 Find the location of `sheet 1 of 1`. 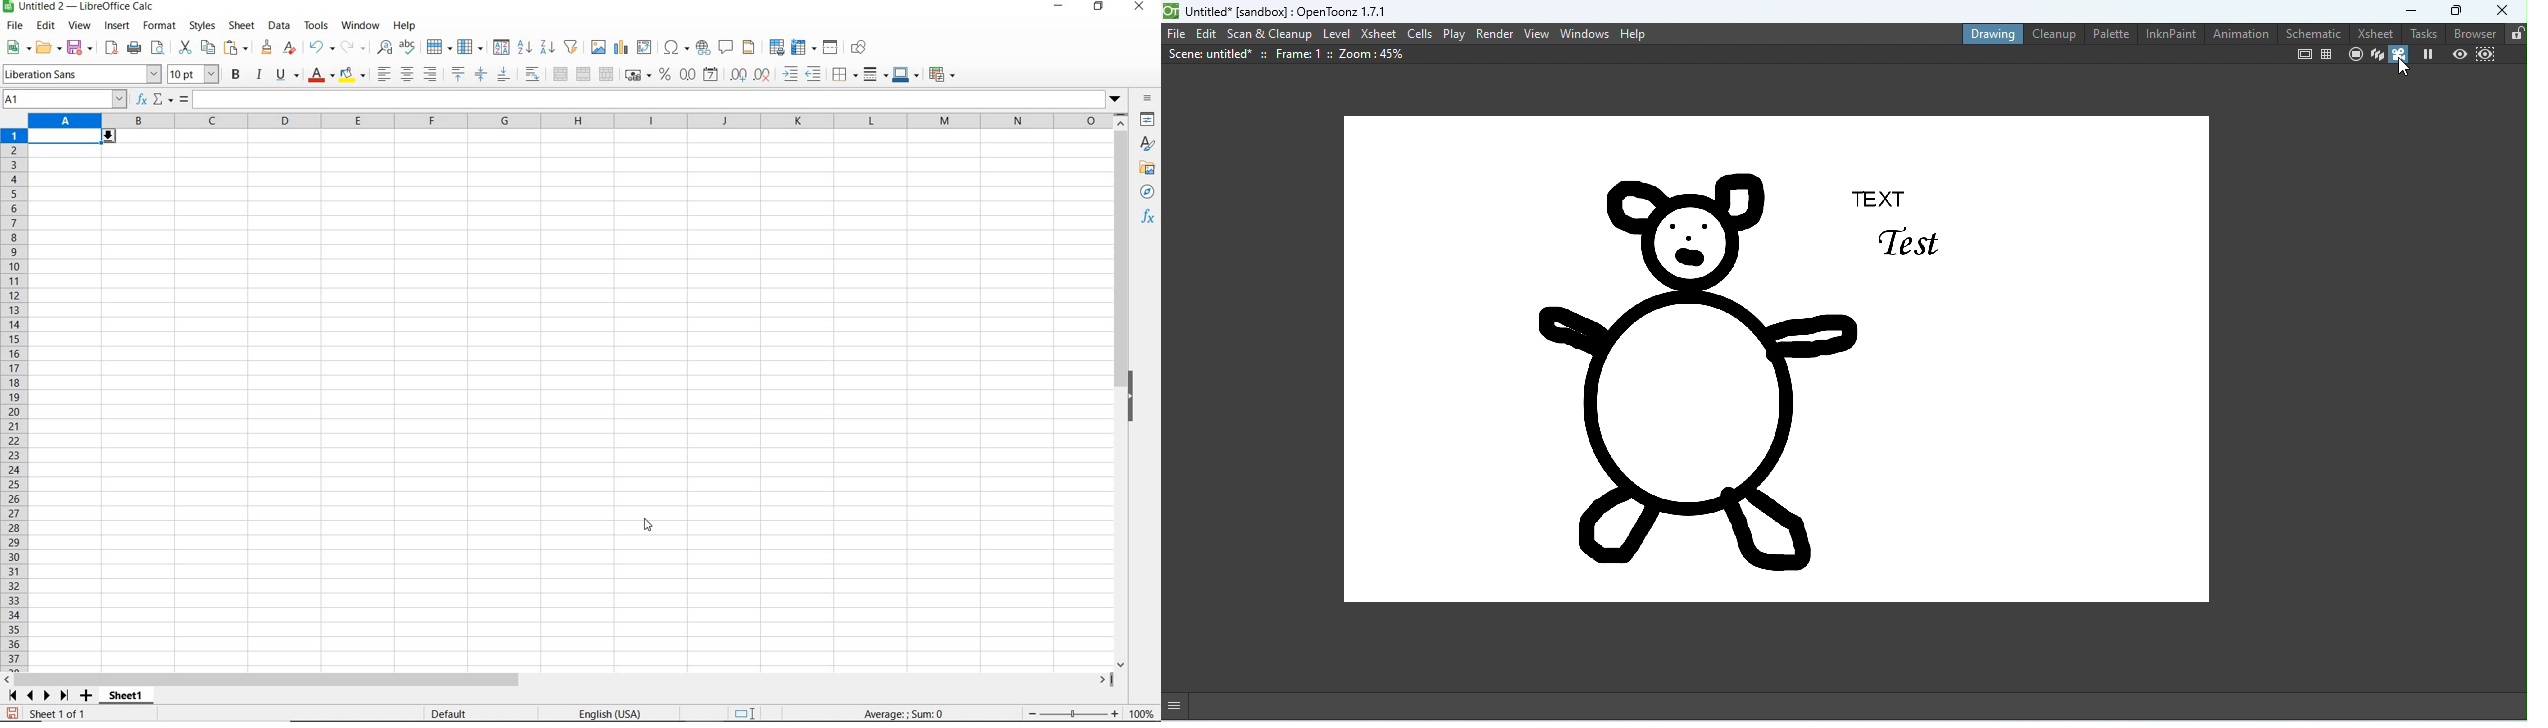

sheet 1 of 1 is located at coordinates (62, 714).